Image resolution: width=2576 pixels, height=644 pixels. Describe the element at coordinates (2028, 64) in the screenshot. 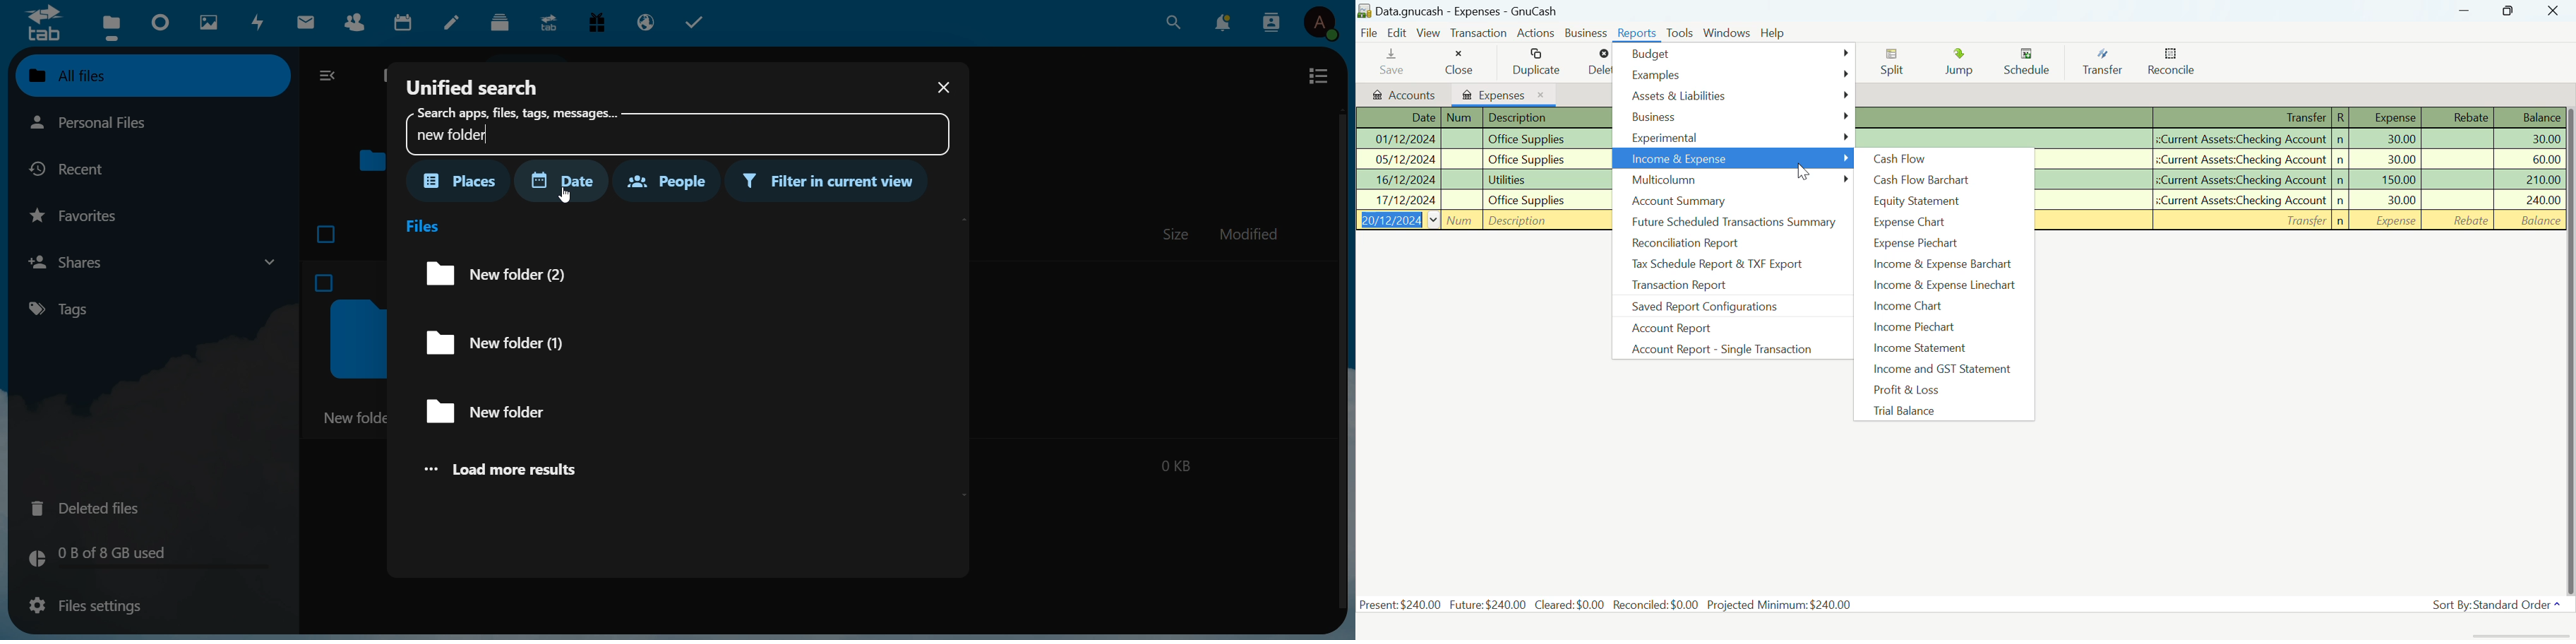

I see `Schedule` at that location.